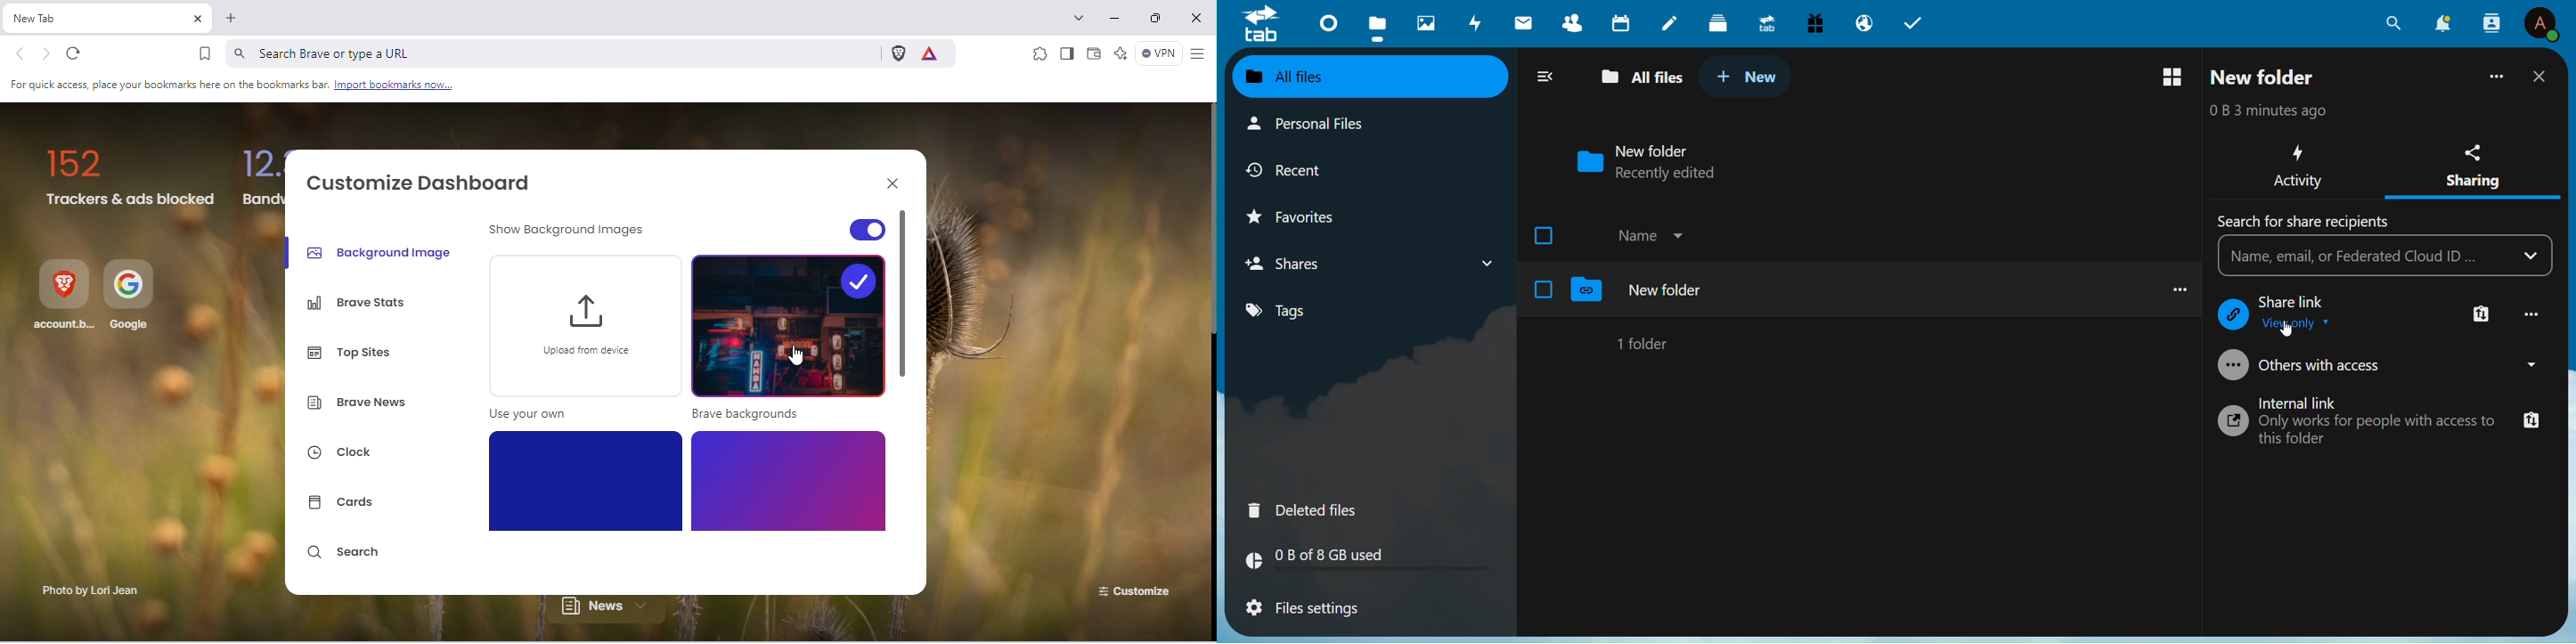  I want to click on Recent, so click(1301, 169).